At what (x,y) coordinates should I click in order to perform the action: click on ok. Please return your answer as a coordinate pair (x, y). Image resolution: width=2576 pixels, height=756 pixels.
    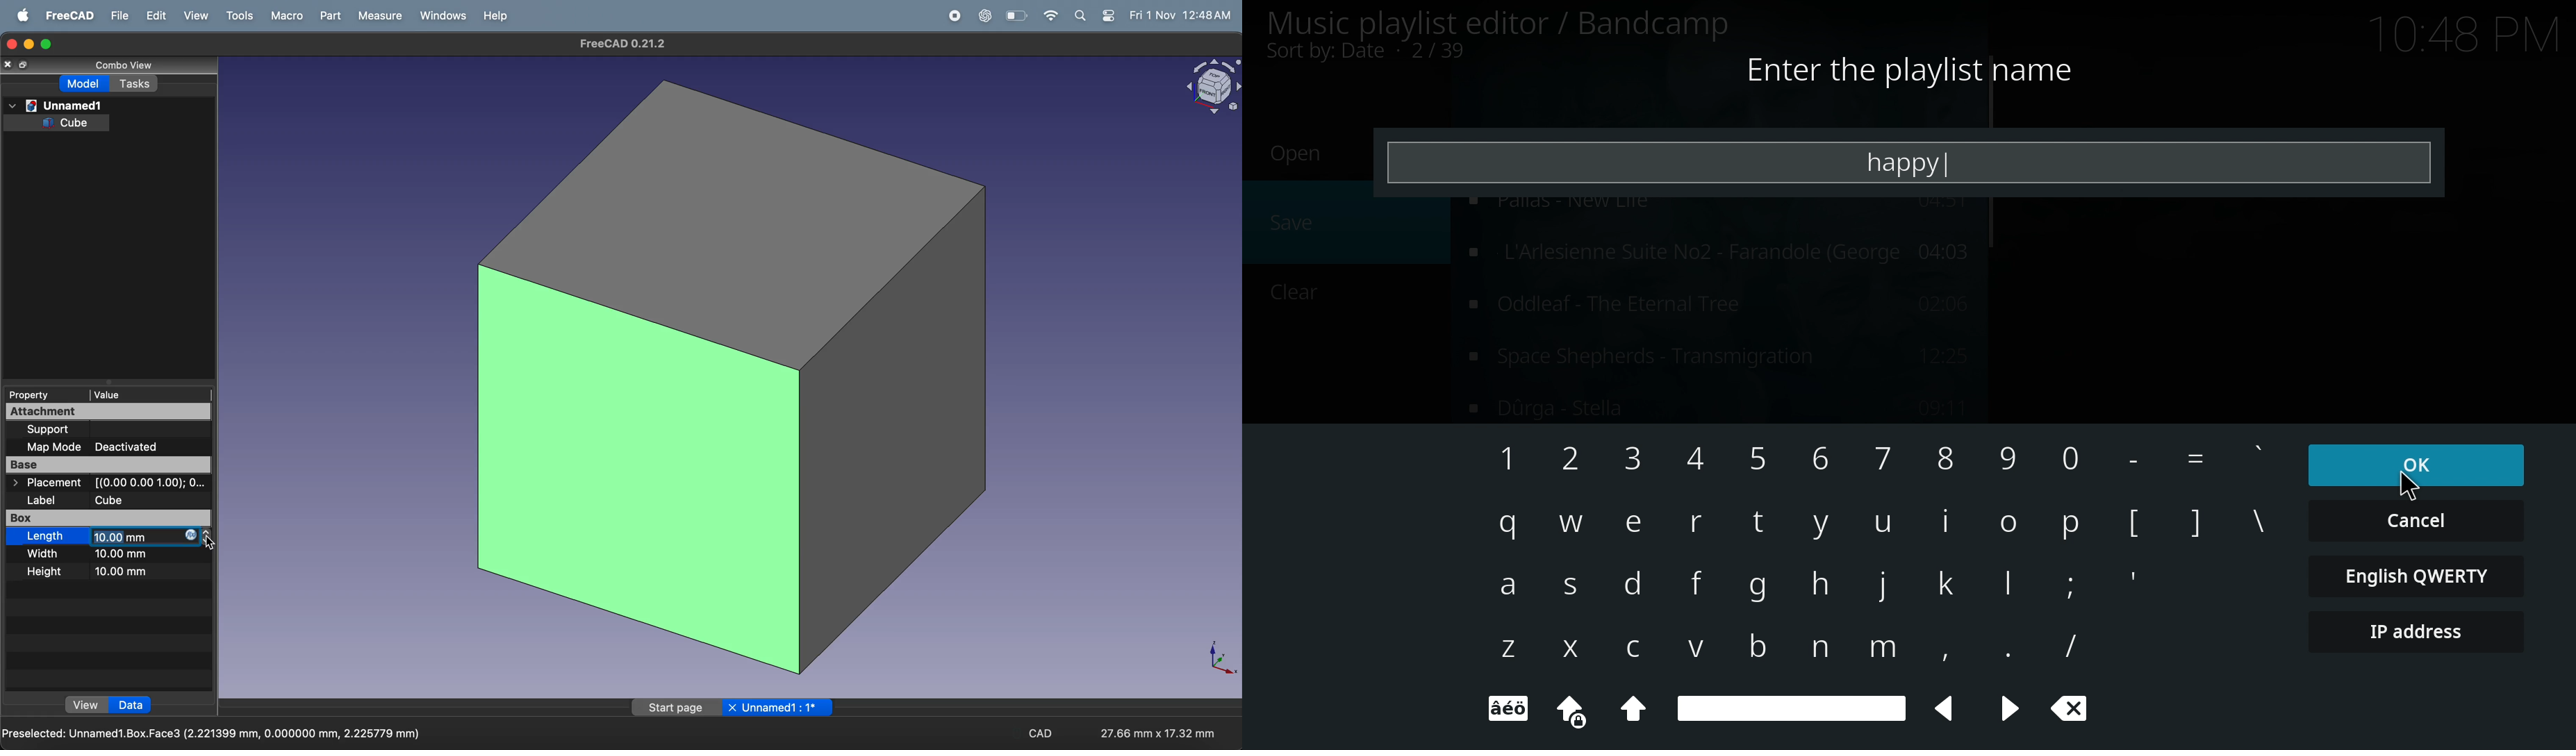
    Looking at the image, I should click on (2420, 456).